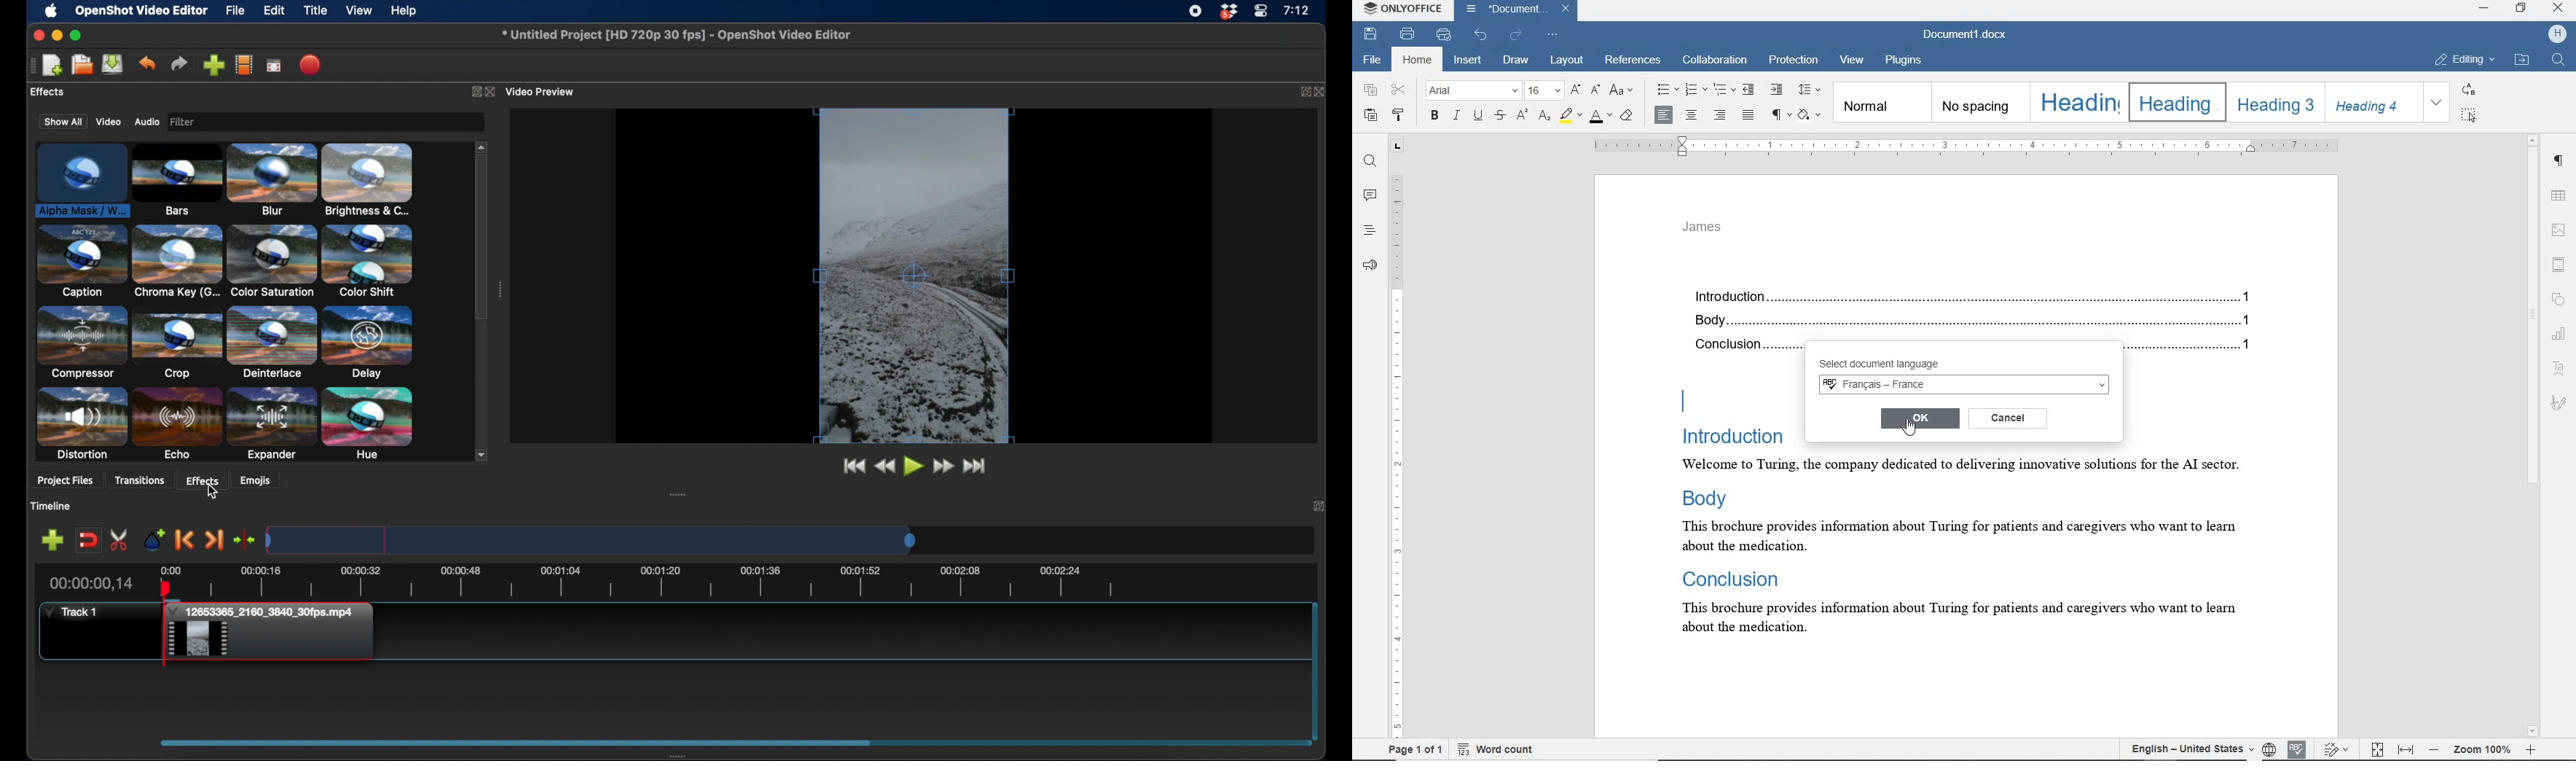 Image resolution: width=2576 pixels, height=784 pixels. Describe the element at coordinates (1915, 431) in the screenshot. I see `mouse pointer` at that location.